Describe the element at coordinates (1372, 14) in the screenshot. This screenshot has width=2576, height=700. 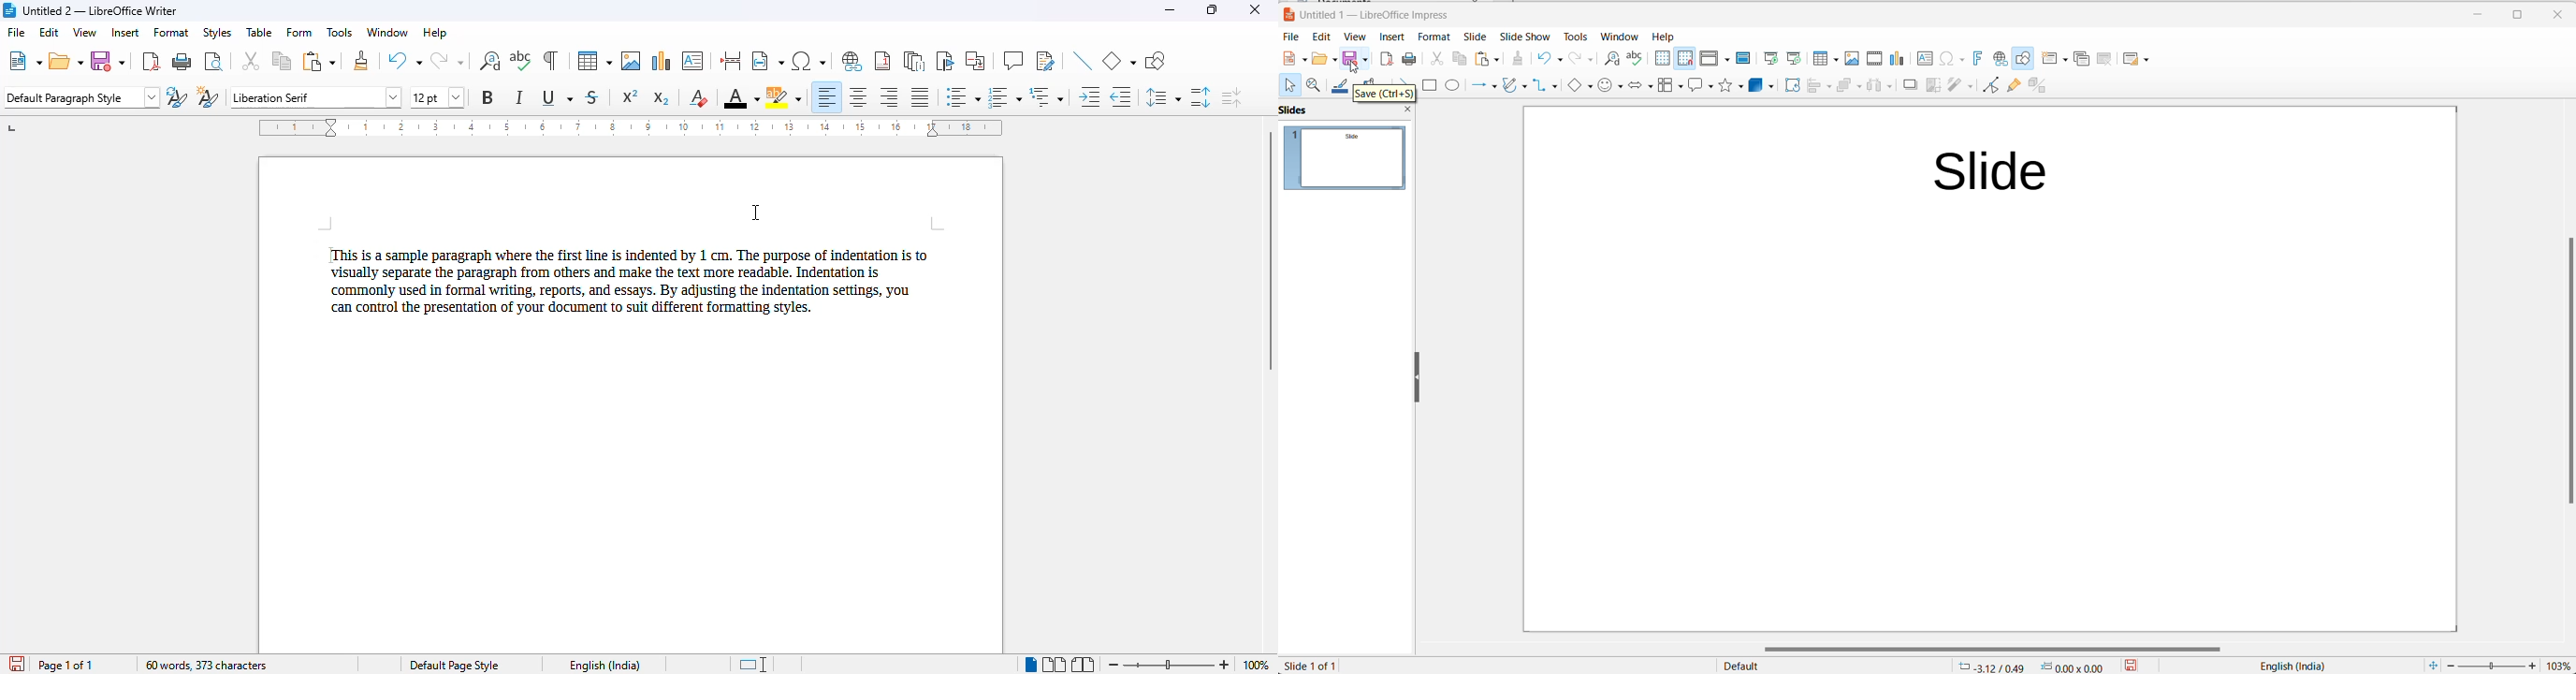
I see `current window: Untitled 1 — LibreOffice Impress` at that location.